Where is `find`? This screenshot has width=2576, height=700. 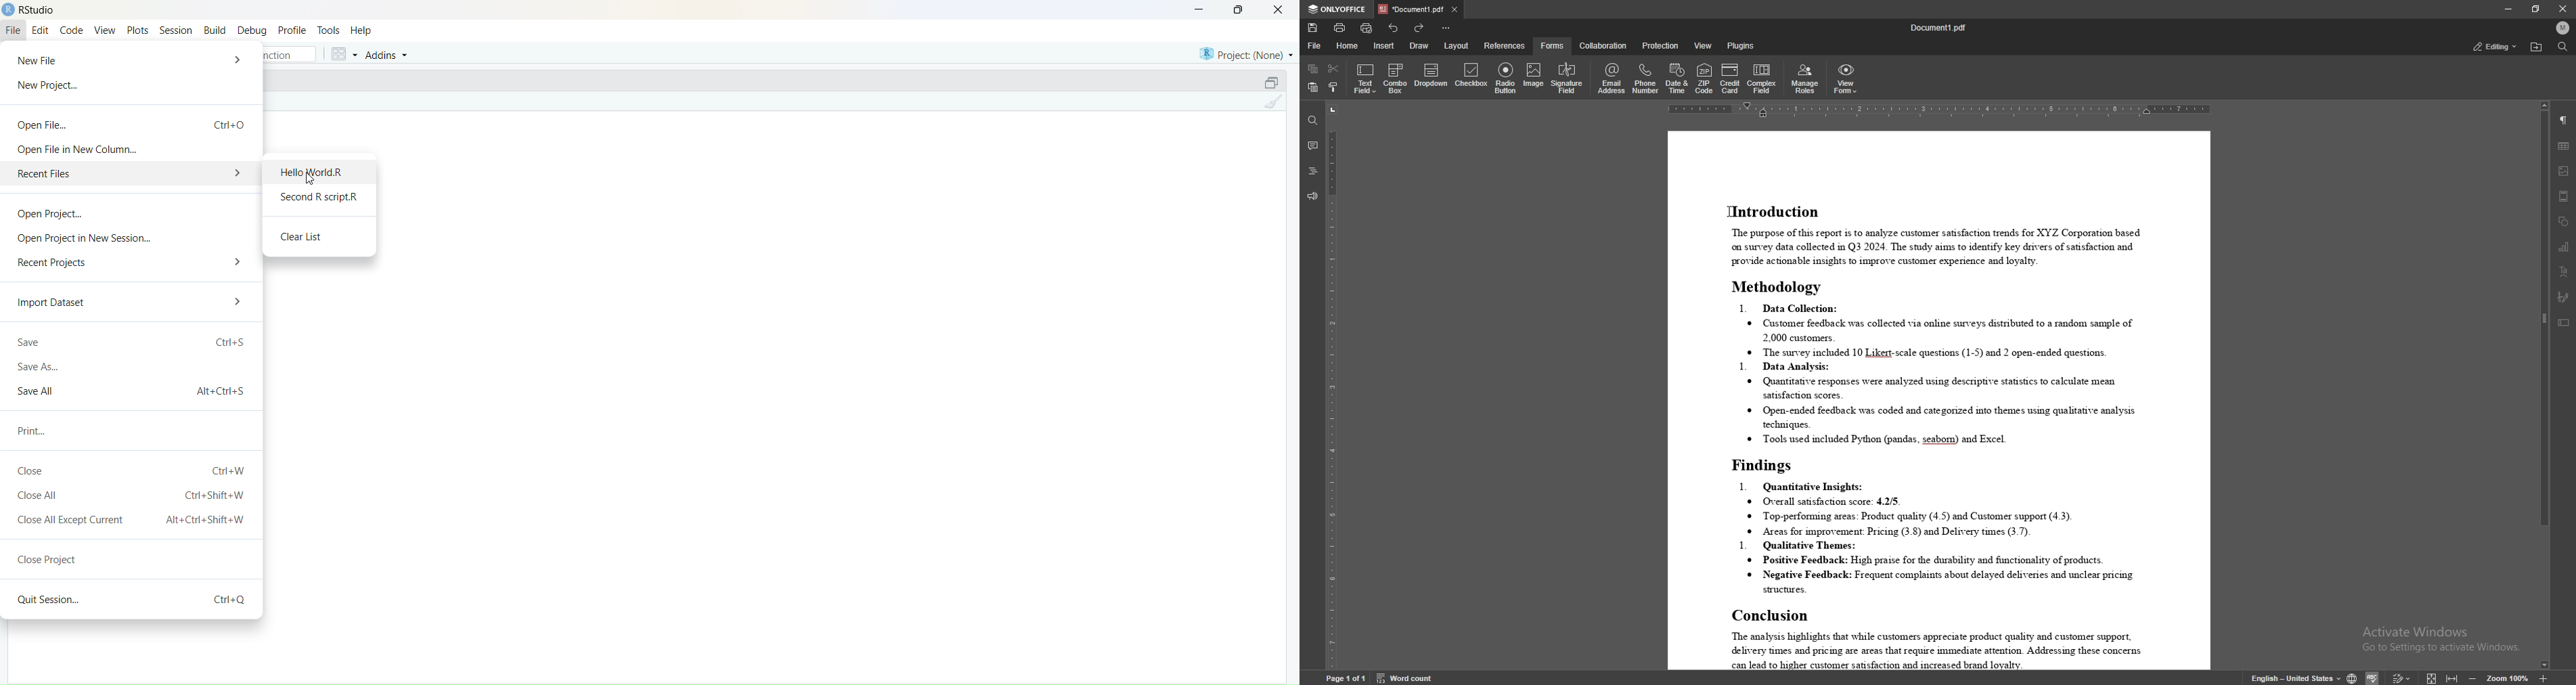 find is located at coordinates (2563, 47).